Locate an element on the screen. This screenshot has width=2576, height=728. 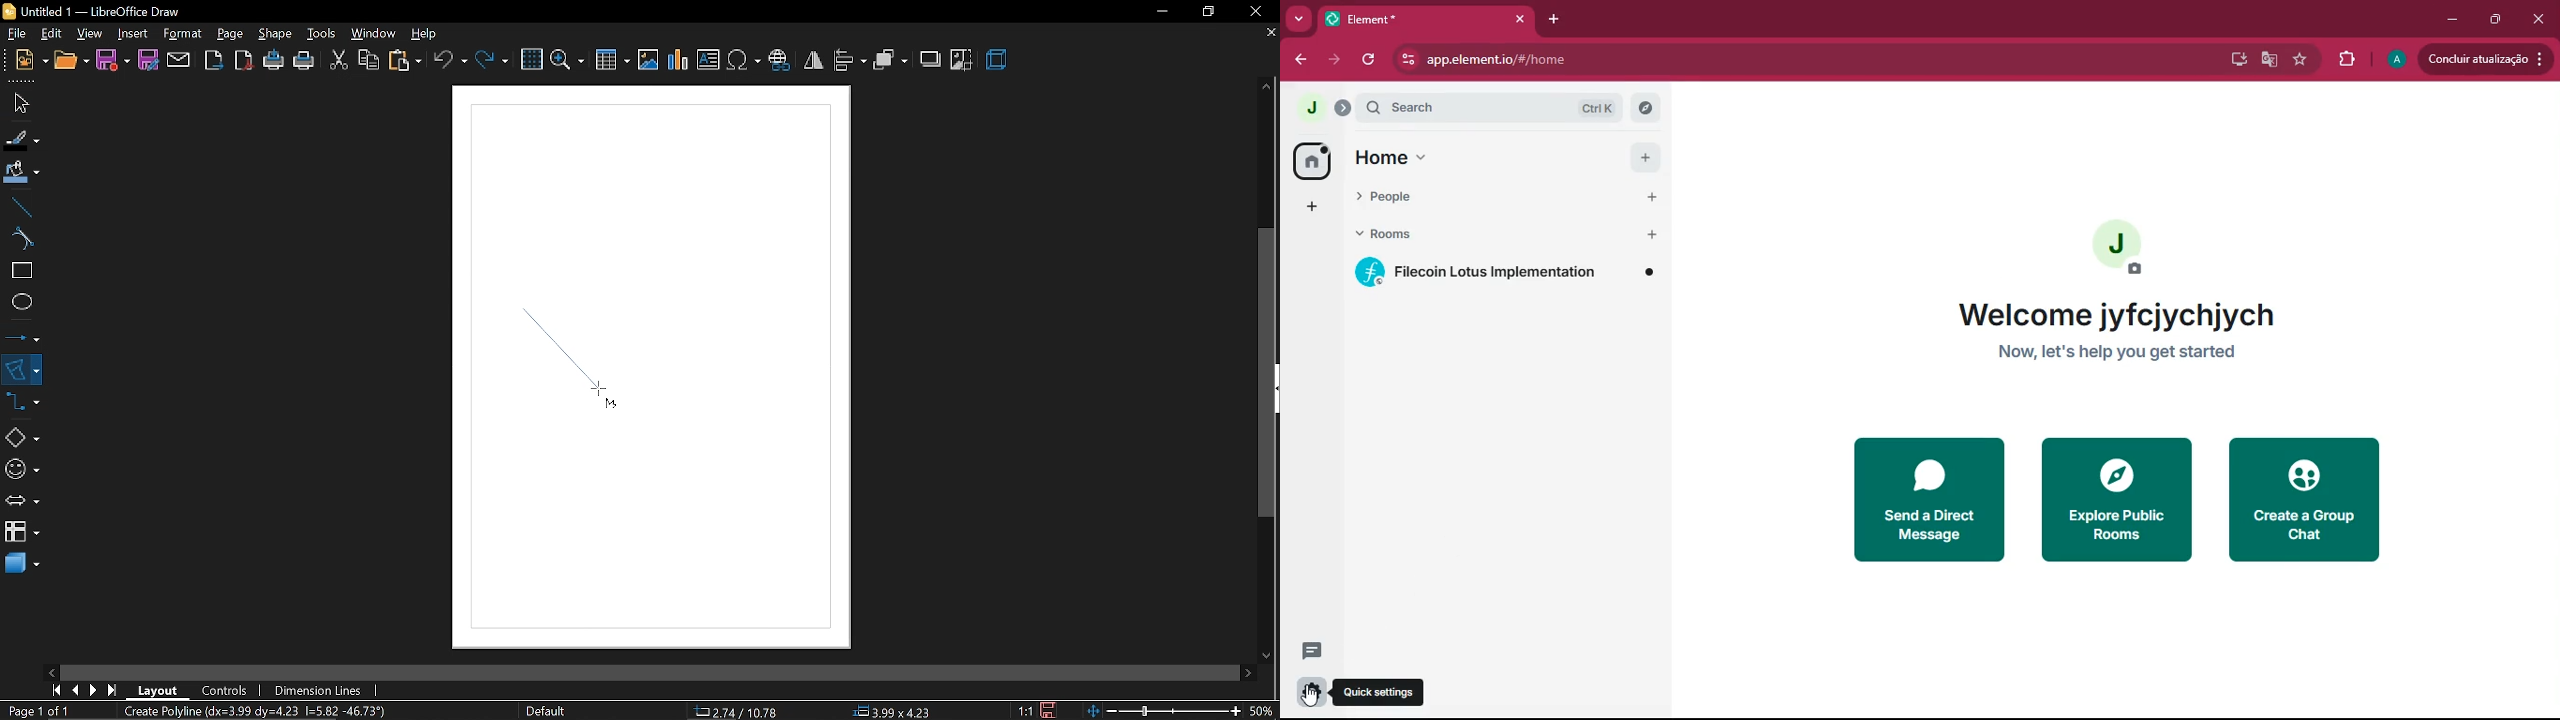
threads is located at coordinates (1312, 651).